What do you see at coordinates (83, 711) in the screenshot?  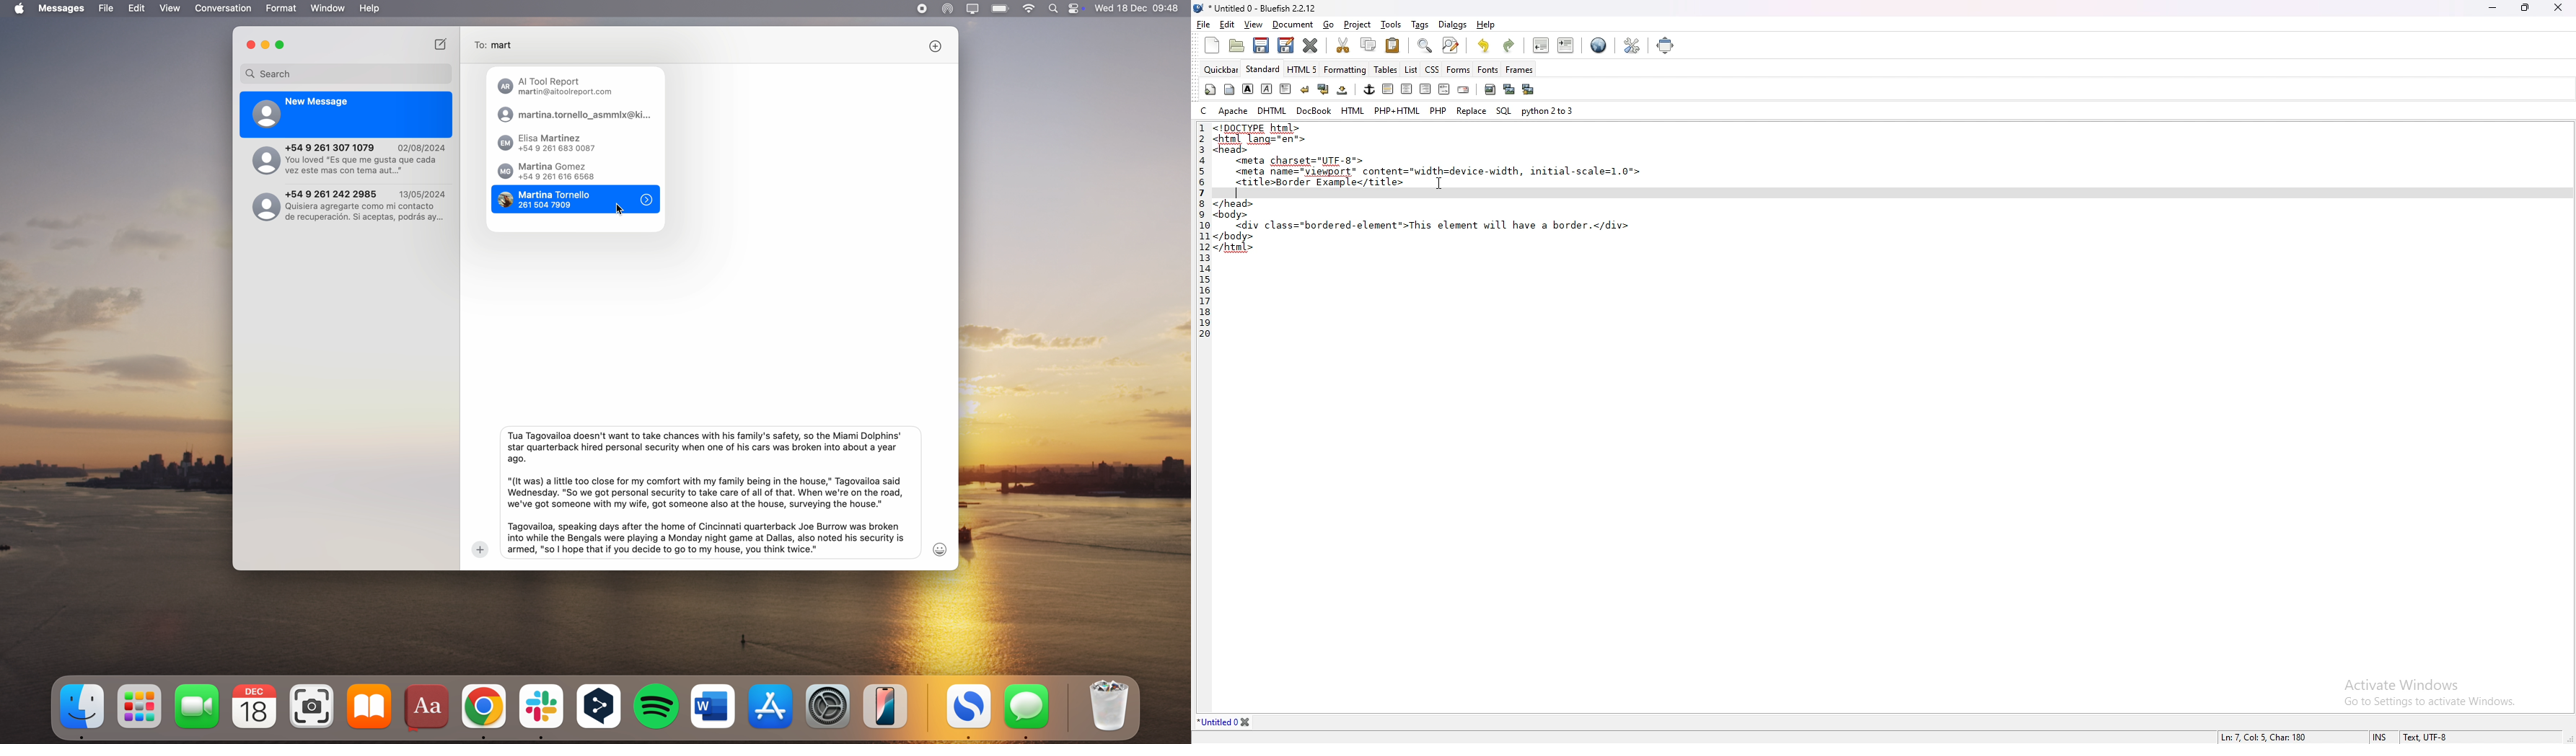 I see `finder` at bounding box center [83, 711].